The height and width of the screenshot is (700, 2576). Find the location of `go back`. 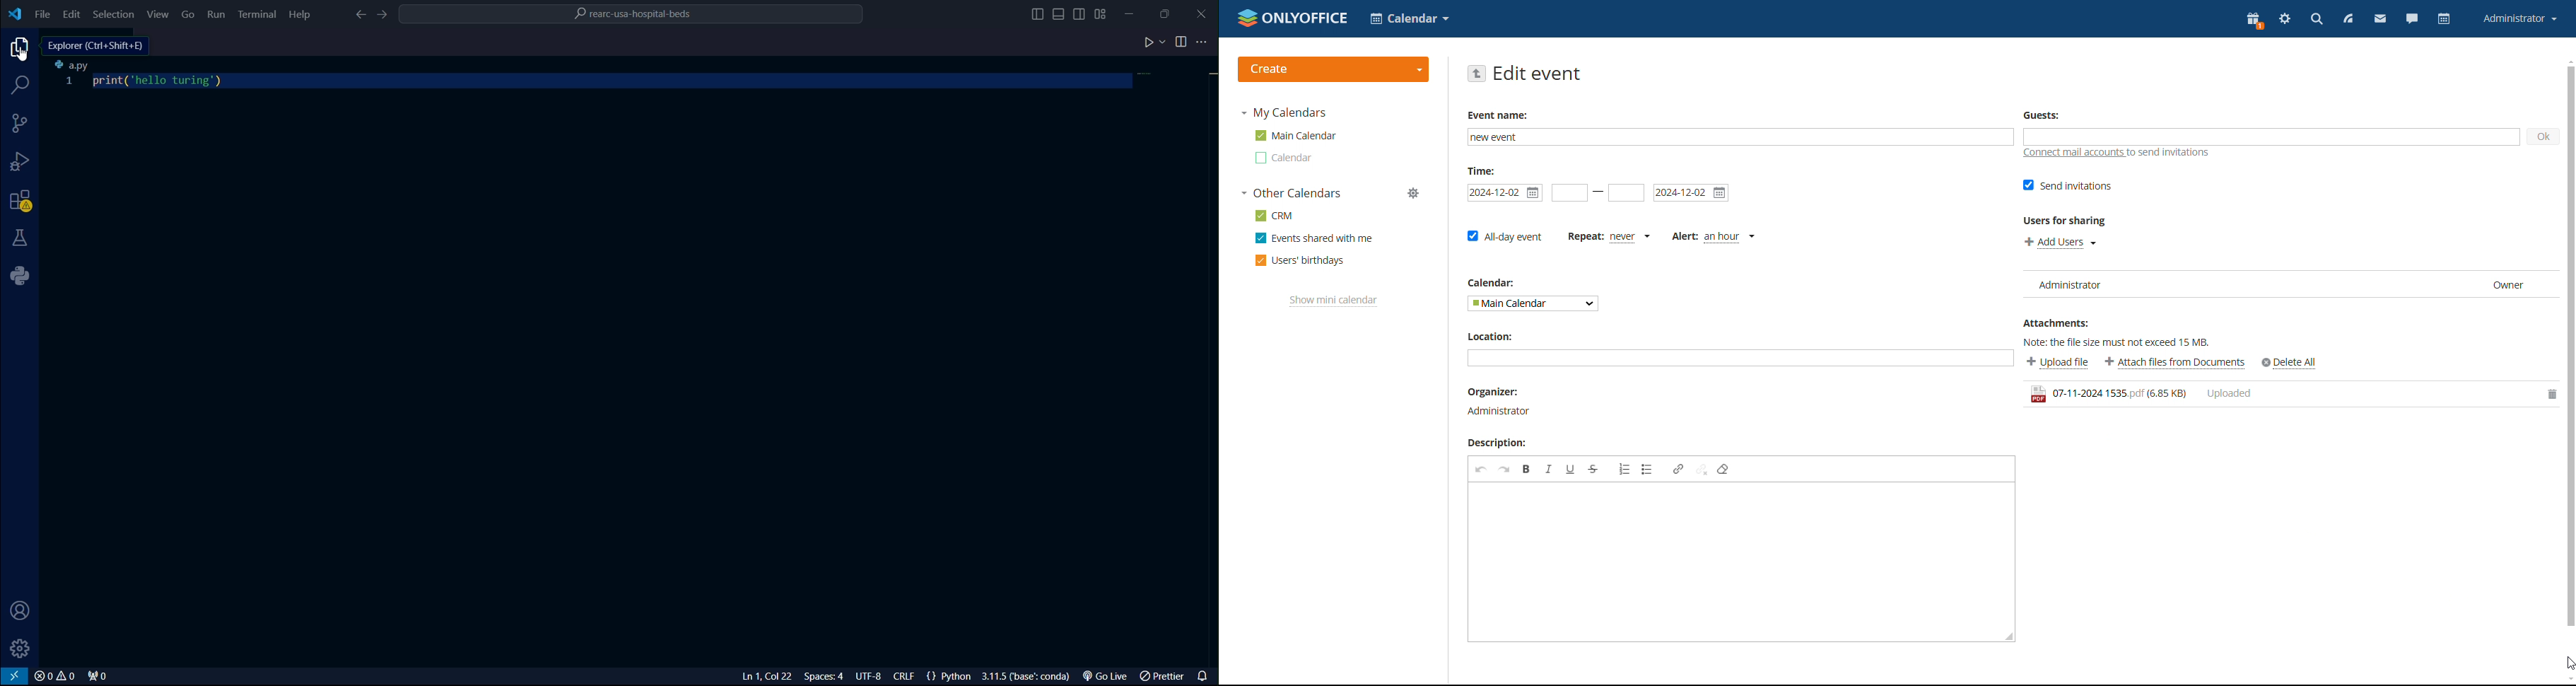

go back is located at coordinates (360, 15).